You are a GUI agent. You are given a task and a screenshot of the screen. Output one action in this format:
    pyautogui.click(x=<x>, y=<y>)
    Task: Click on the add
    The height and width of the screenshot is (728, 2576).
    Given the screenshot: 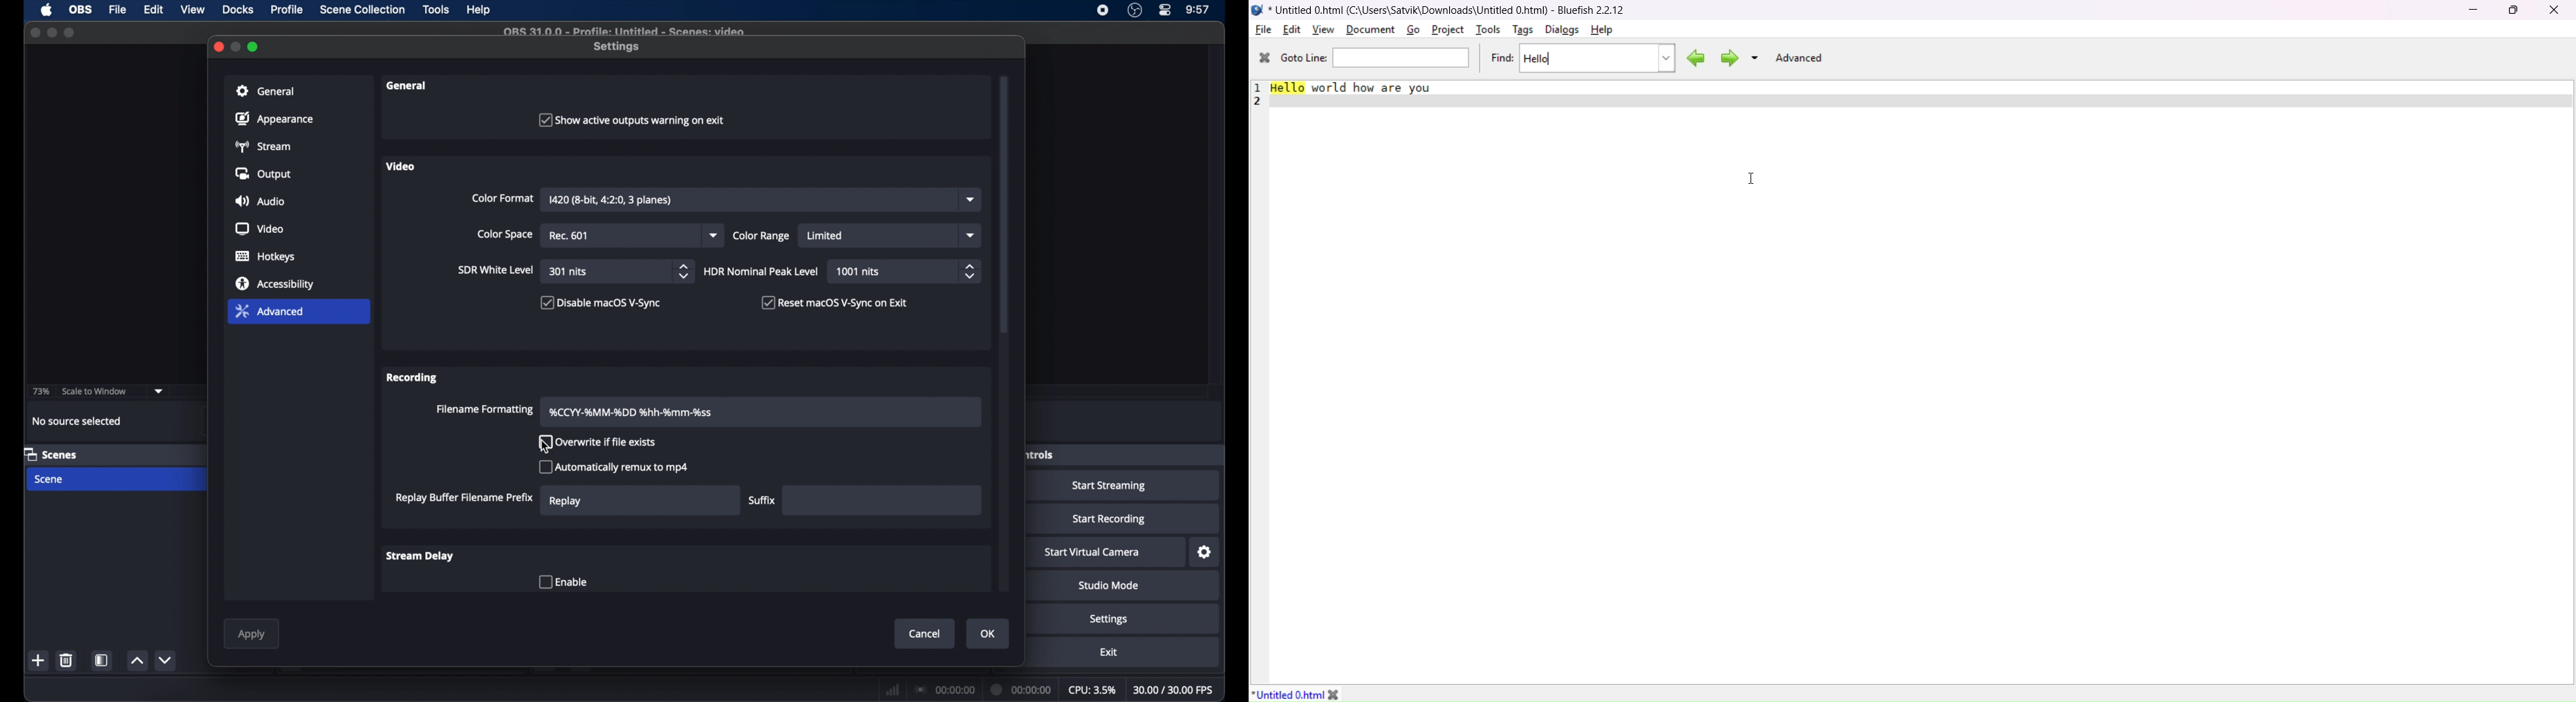 What is the action you would take?
    pyautogui.click(x=40, y=660)
    